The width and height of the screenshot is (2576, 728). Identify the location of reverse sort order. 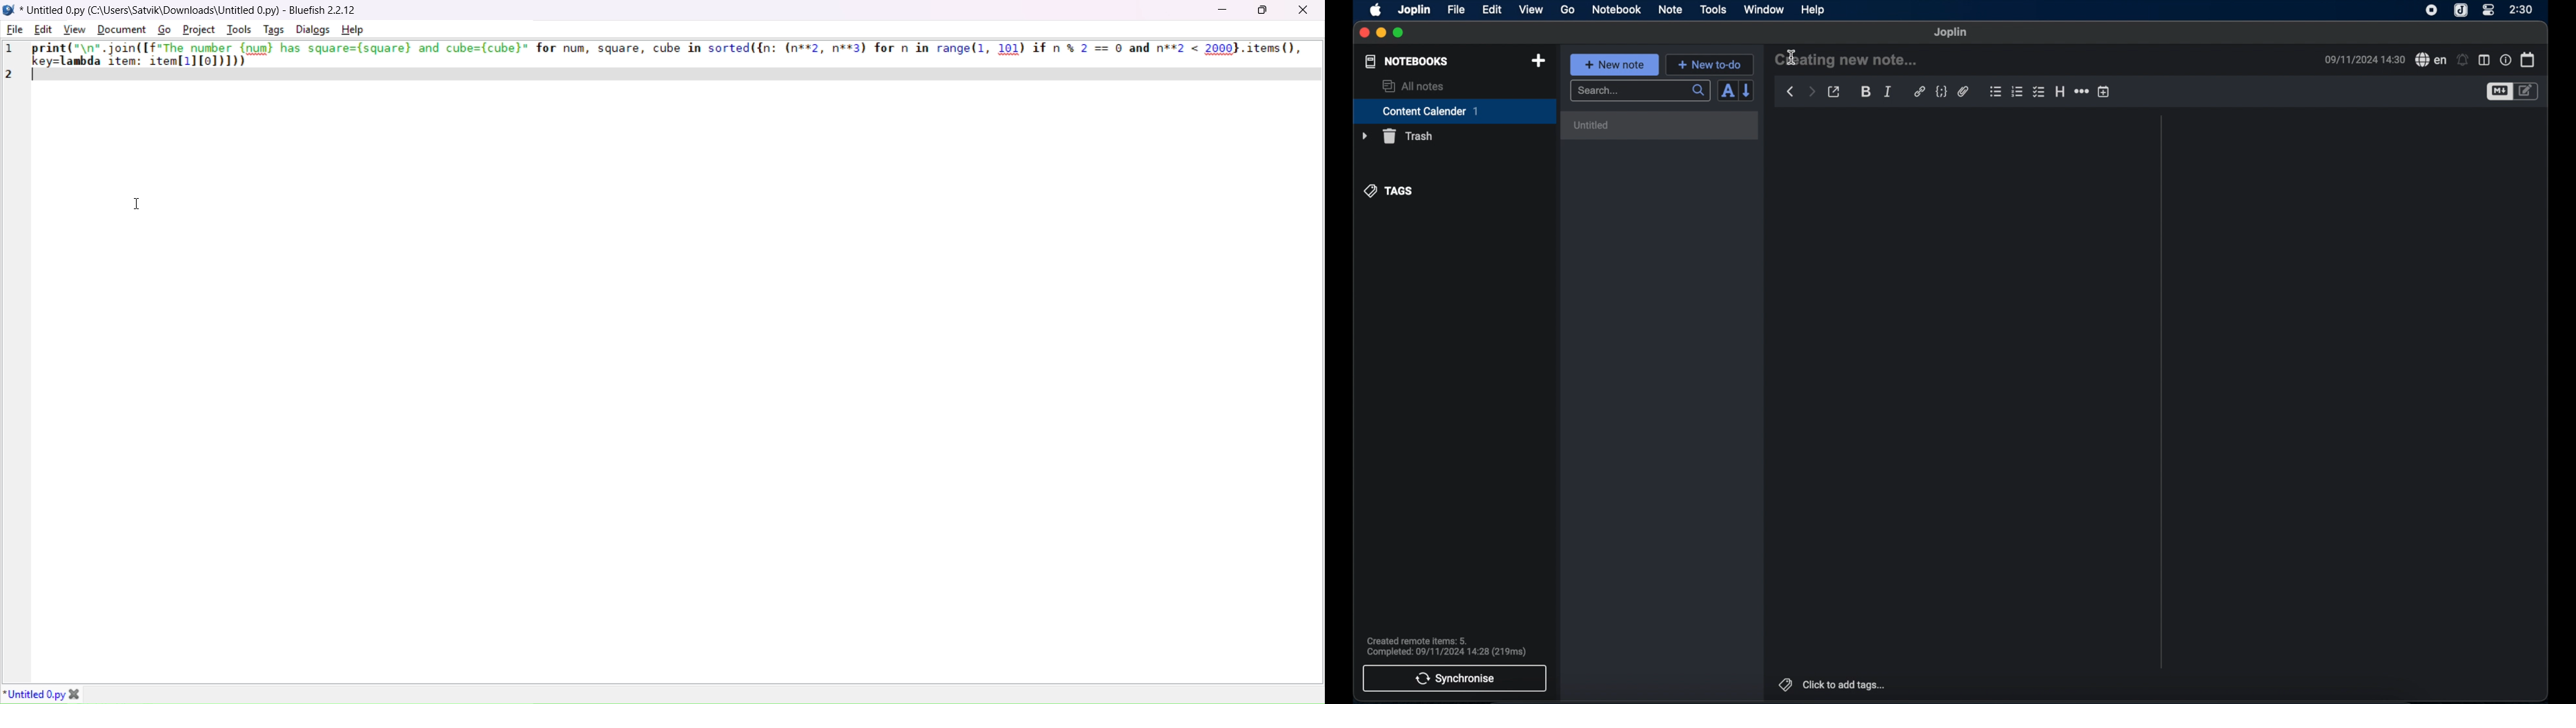
(1747, 91).